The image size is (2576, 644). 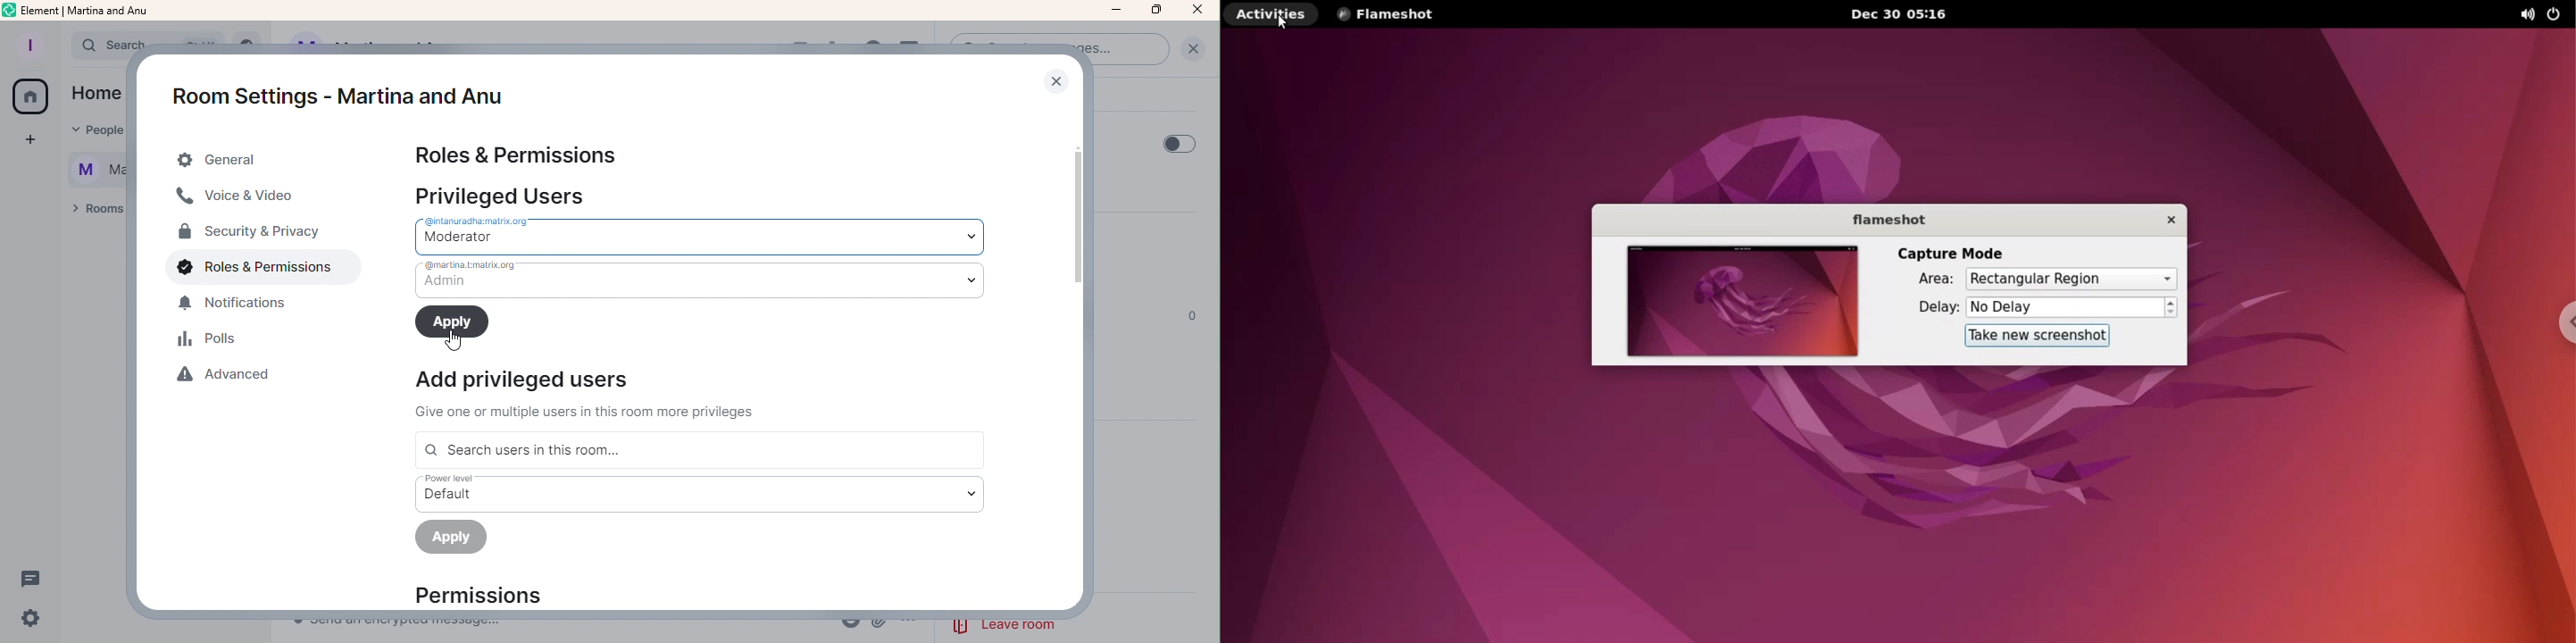 I want to click on , so click(x=538, y=384).